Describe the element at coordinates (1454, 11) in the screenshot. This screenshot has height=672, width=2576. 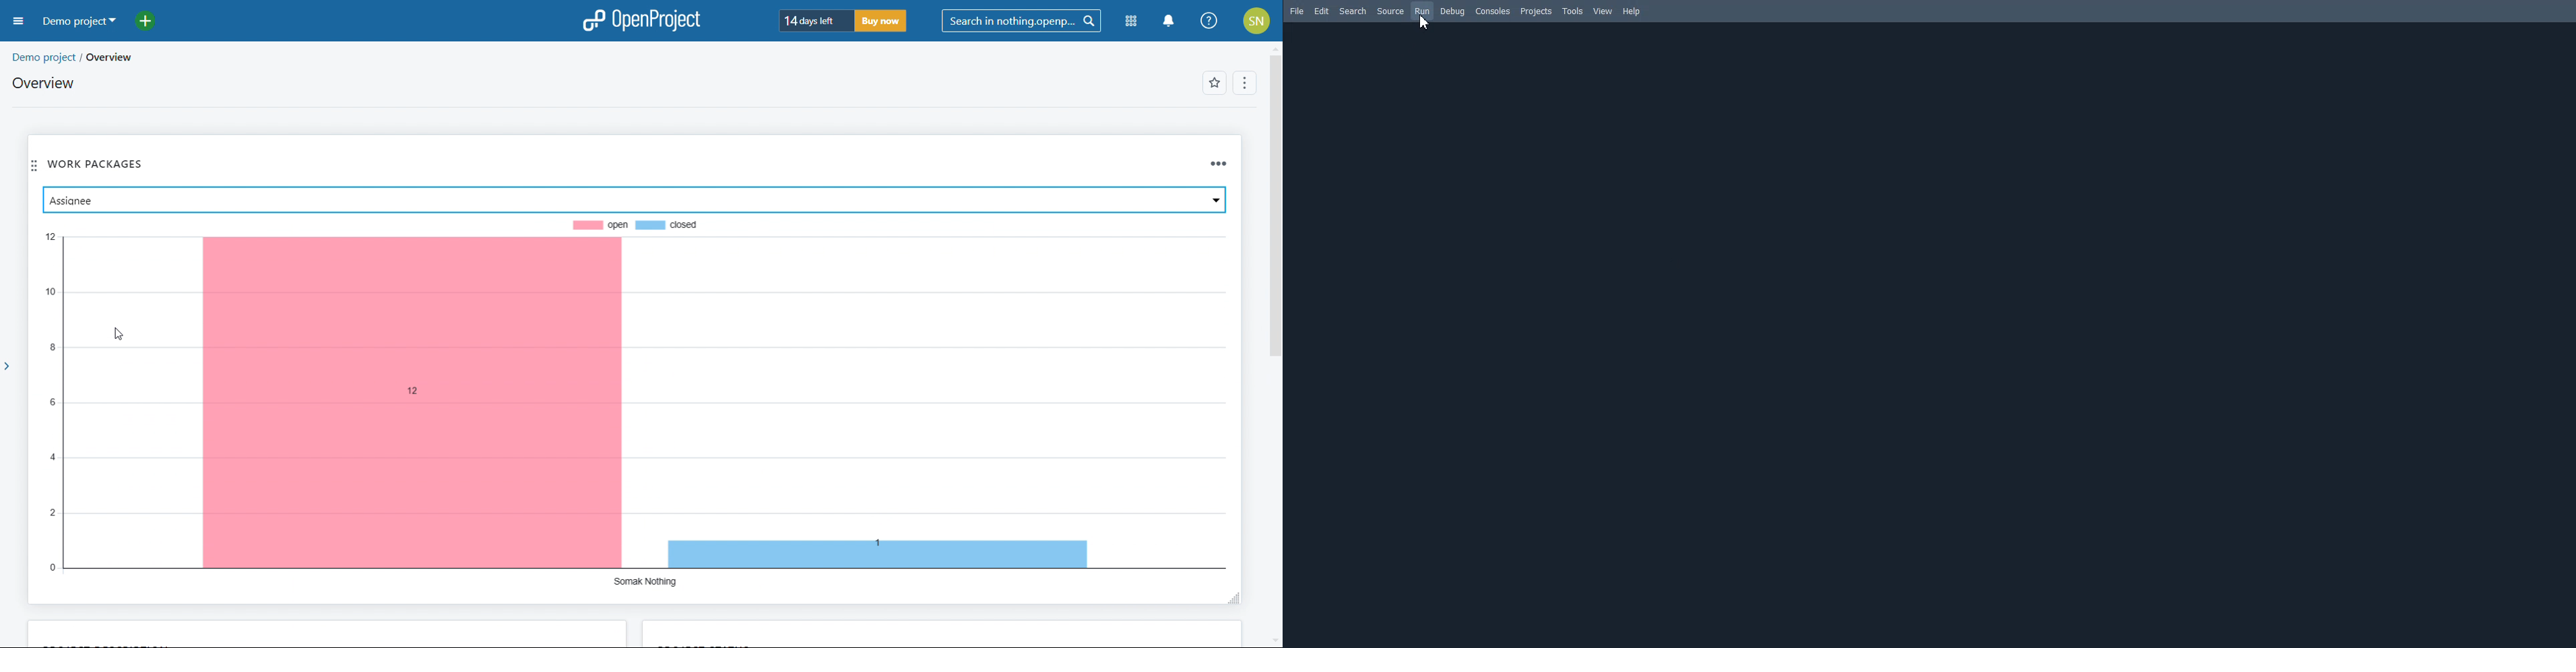
I see `Debug` at that location.